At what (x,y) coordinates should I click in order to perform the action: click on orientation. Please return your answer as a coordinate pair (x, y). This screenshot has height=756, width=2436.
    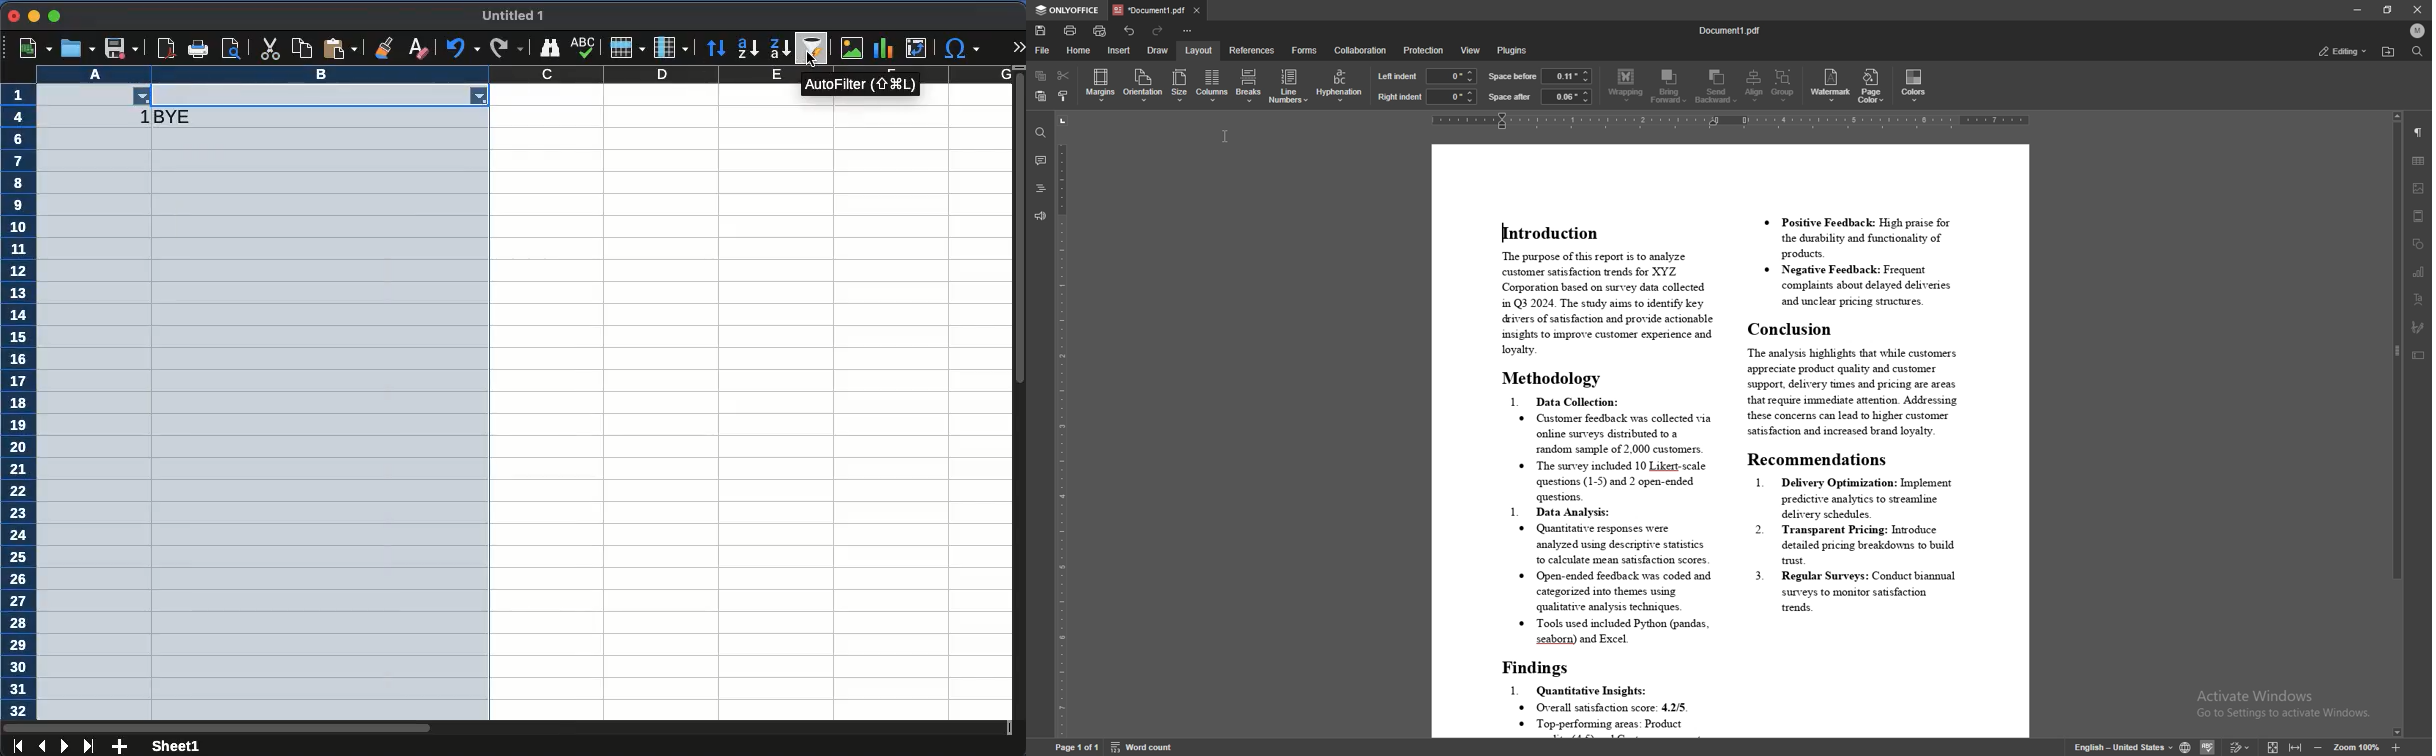
    Looking at the image, I should click on (1142, 85).